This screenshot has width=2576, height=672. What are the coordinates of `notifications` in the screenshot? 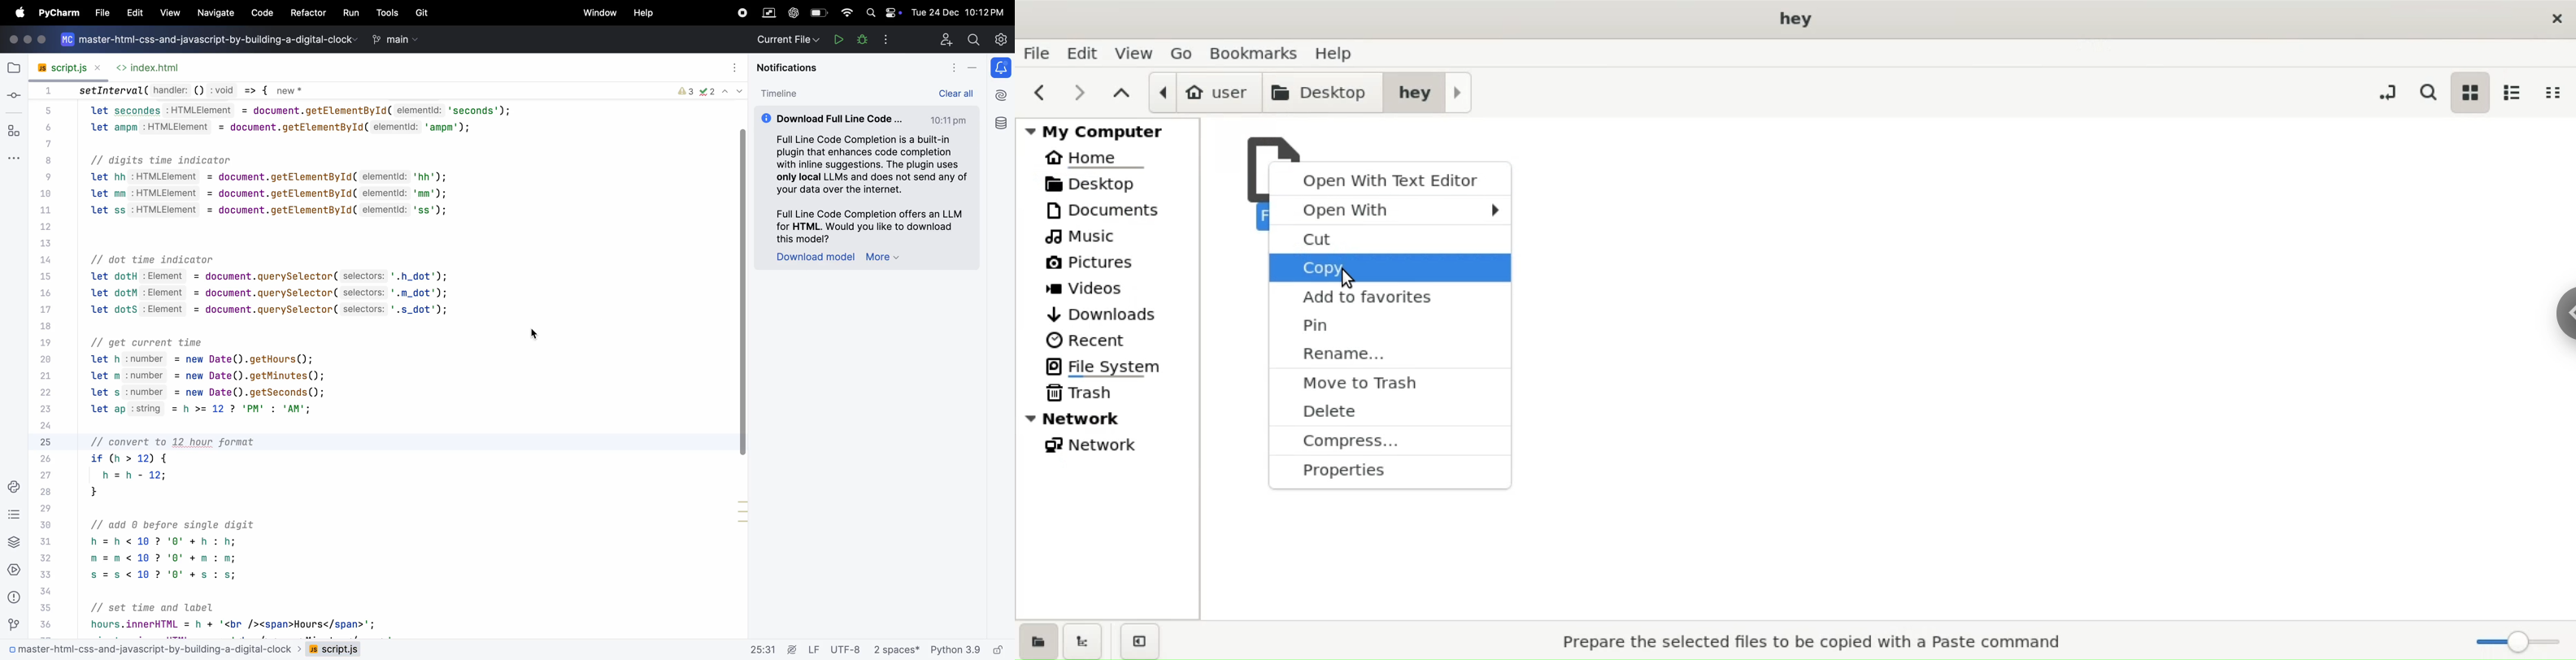 It's located at (945, 67).